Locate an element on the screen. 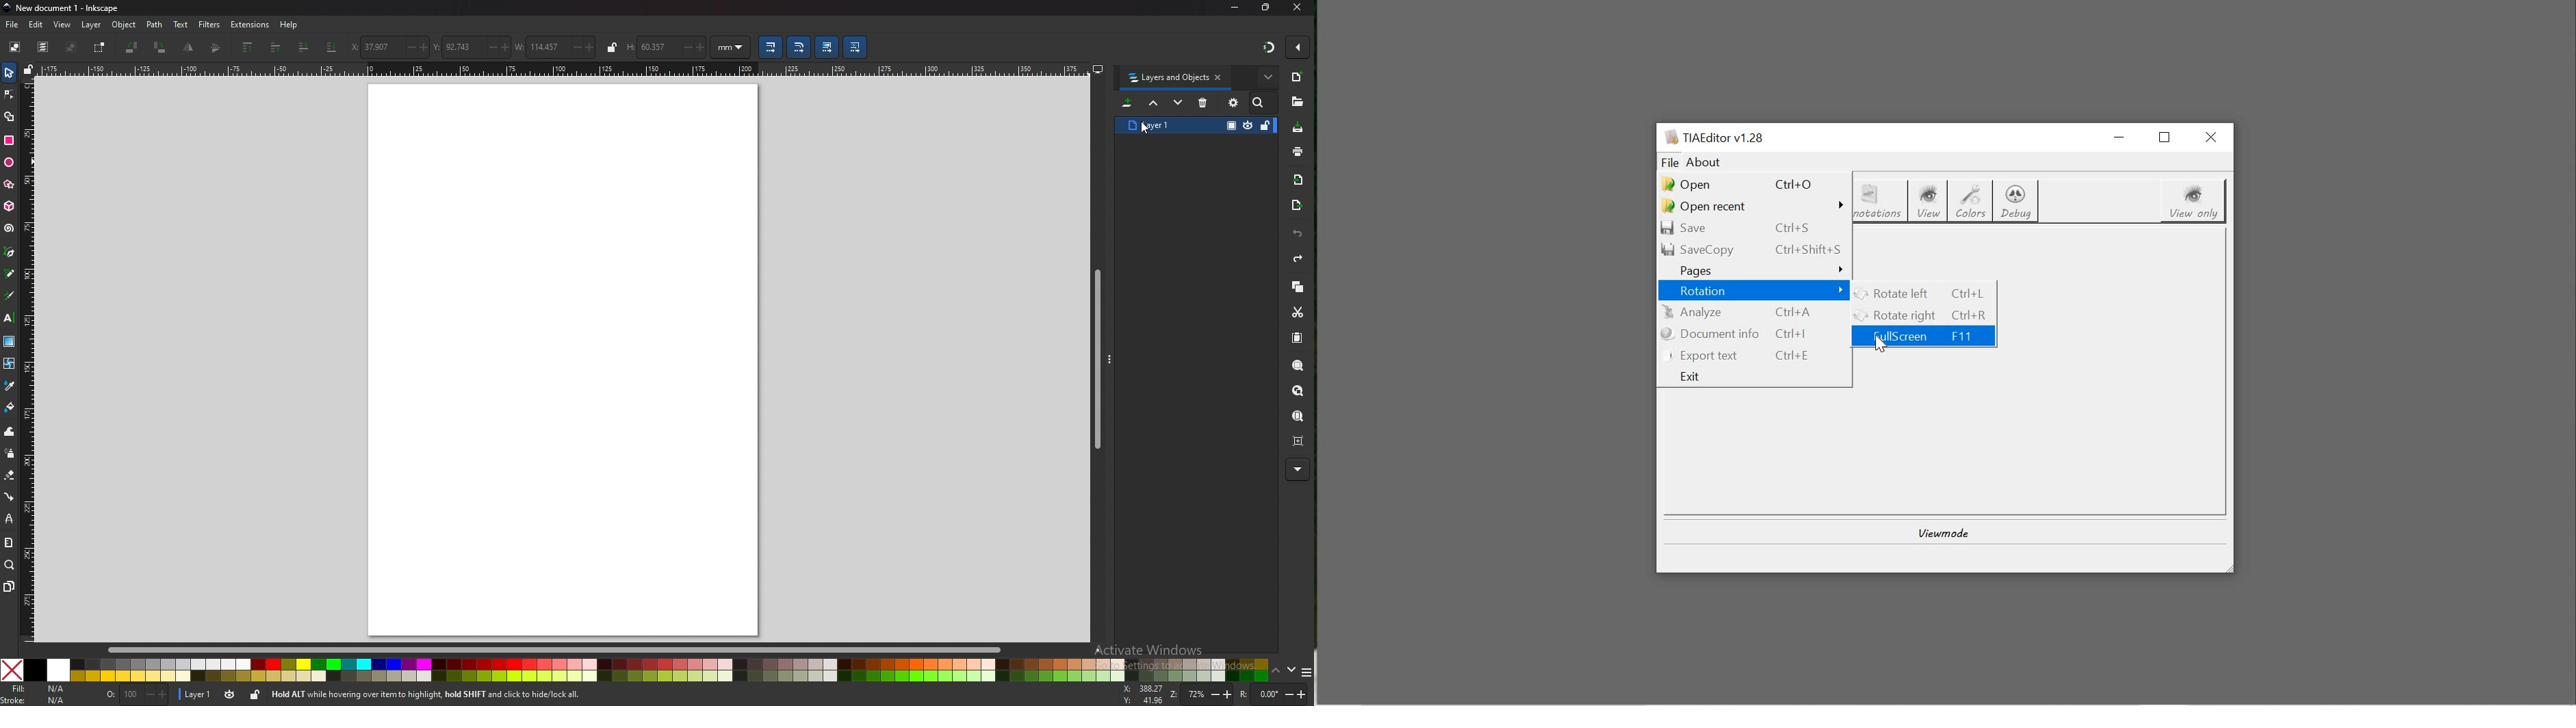 This screenshot has height=728, width=2576. lower one step is located at coordinates (304, 47).